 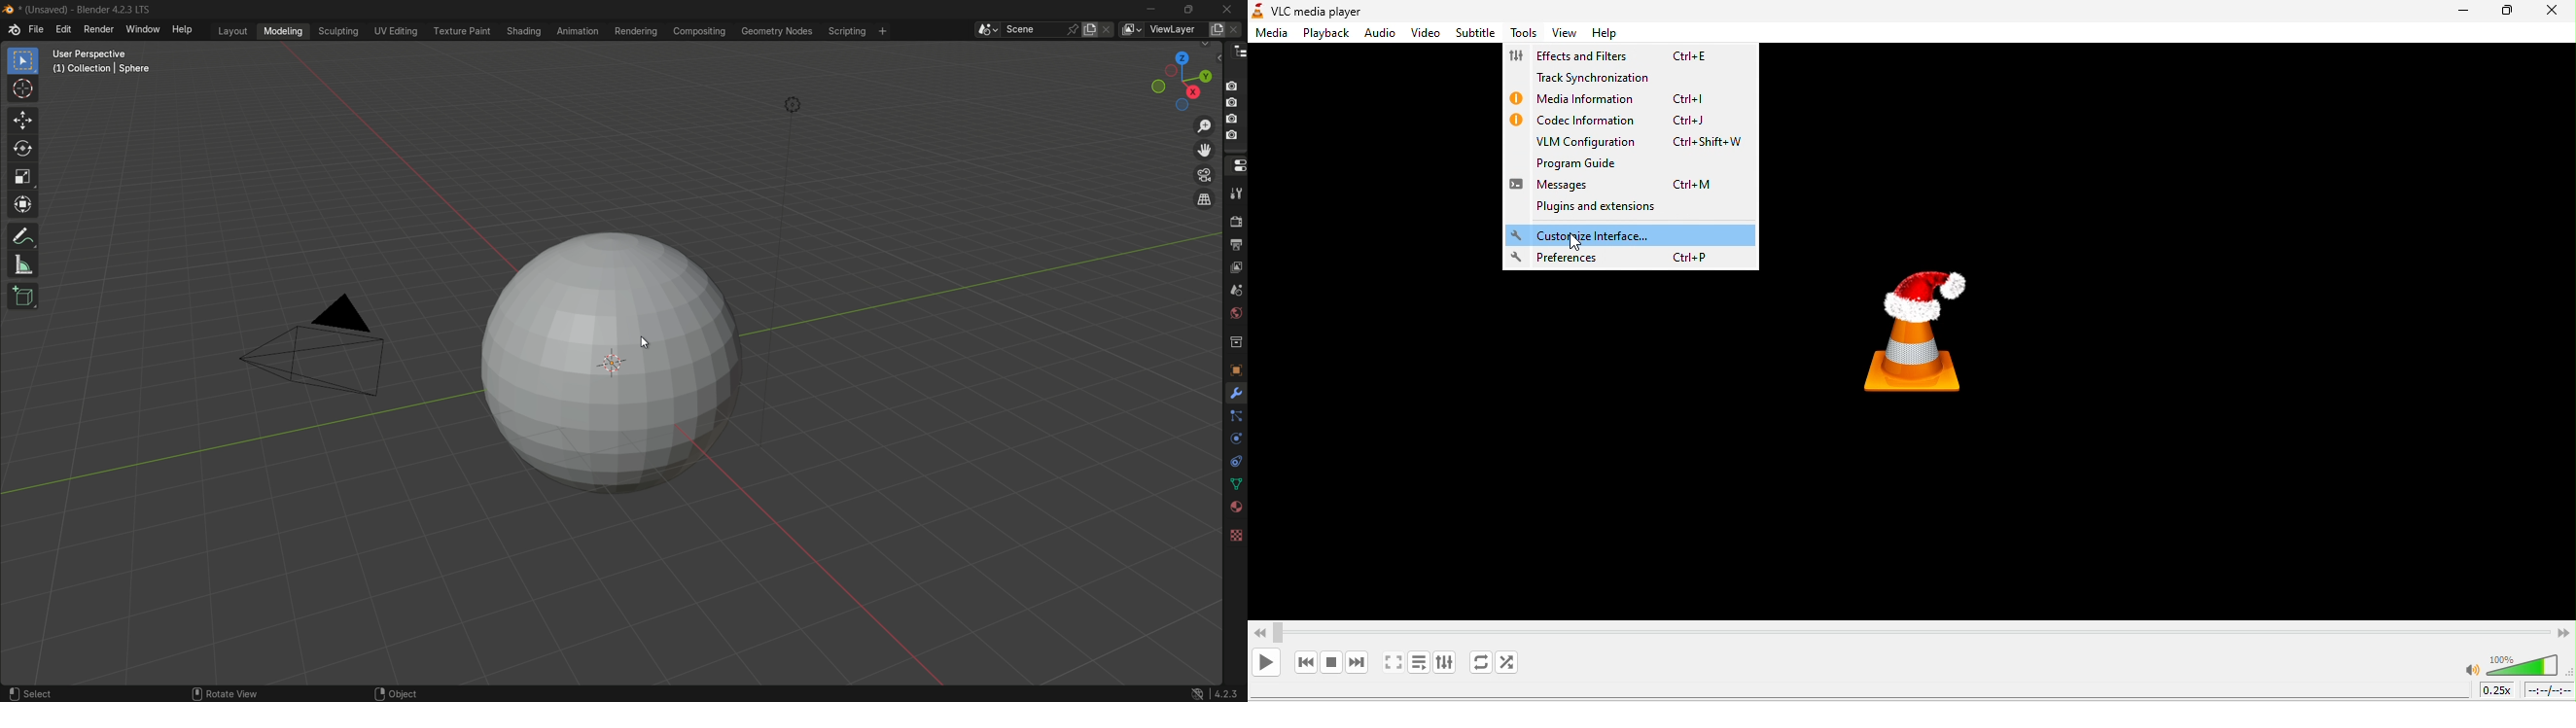 I want to click on physics, so click(x=1235, y=440).